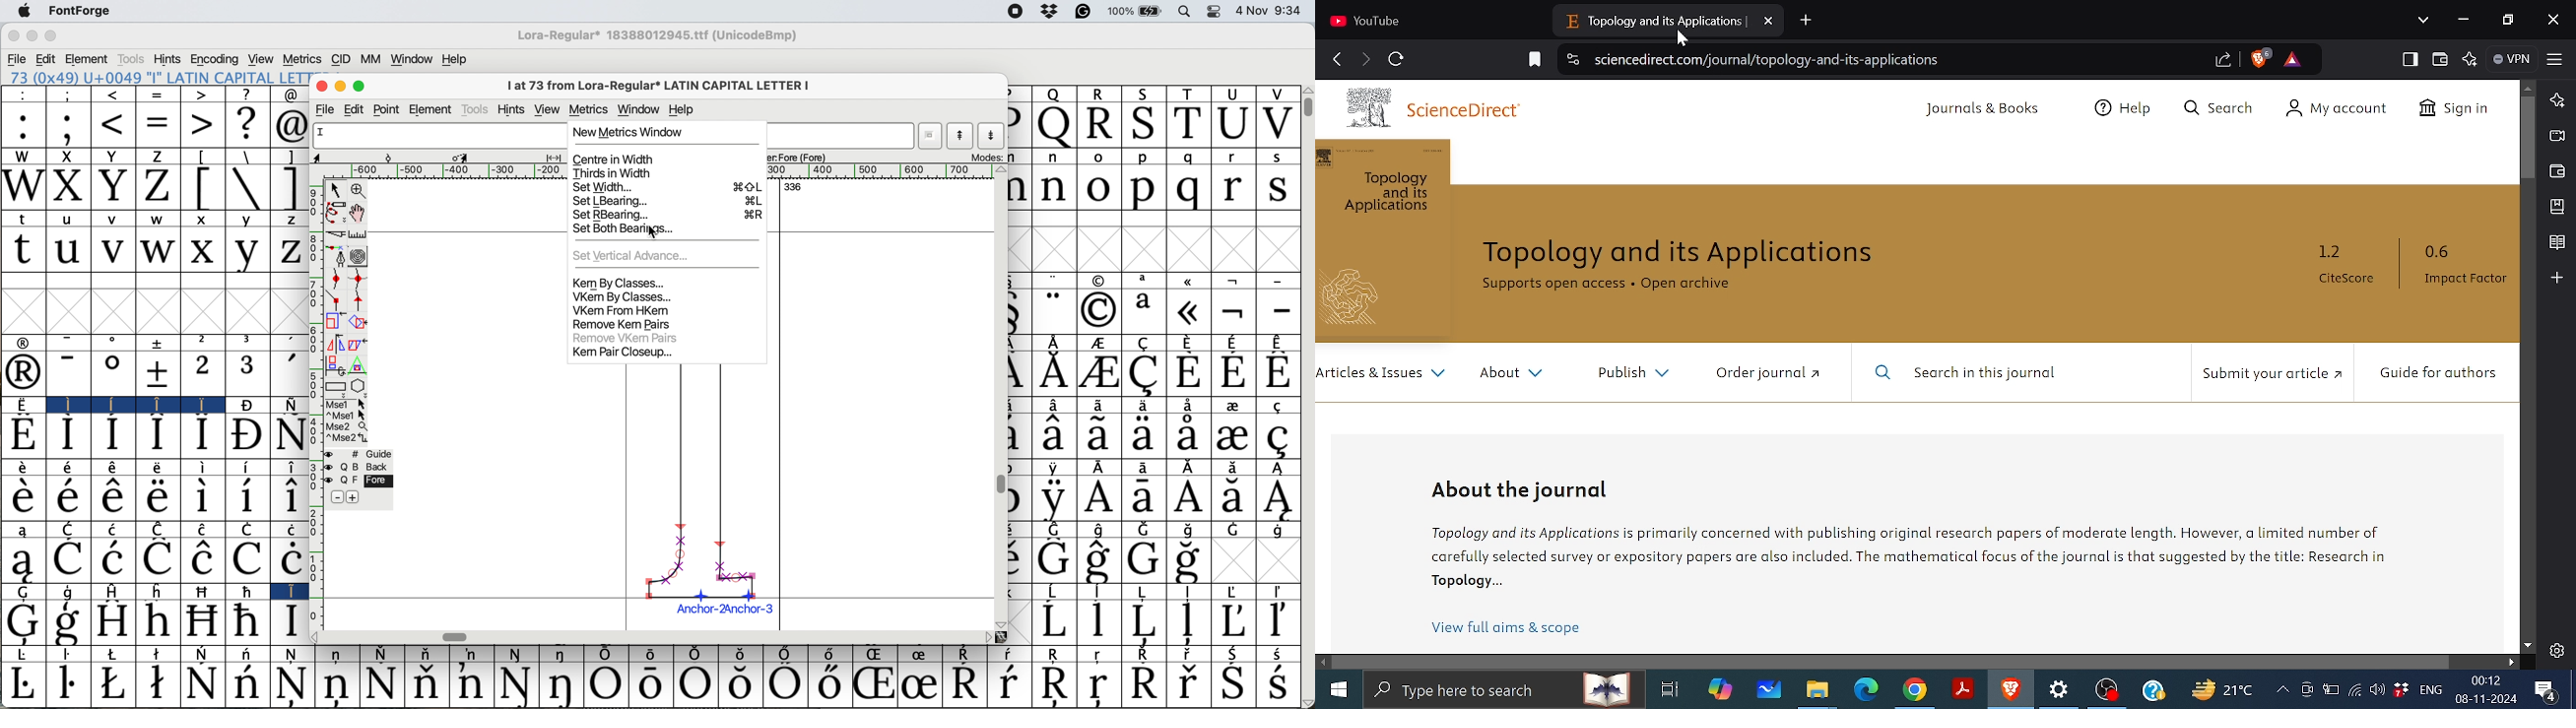 This screenshot has height=728, width=2576. What do you see at coordinates (1308, 703) in the screenshot?
I see `` at bounding box center [1308, 703].